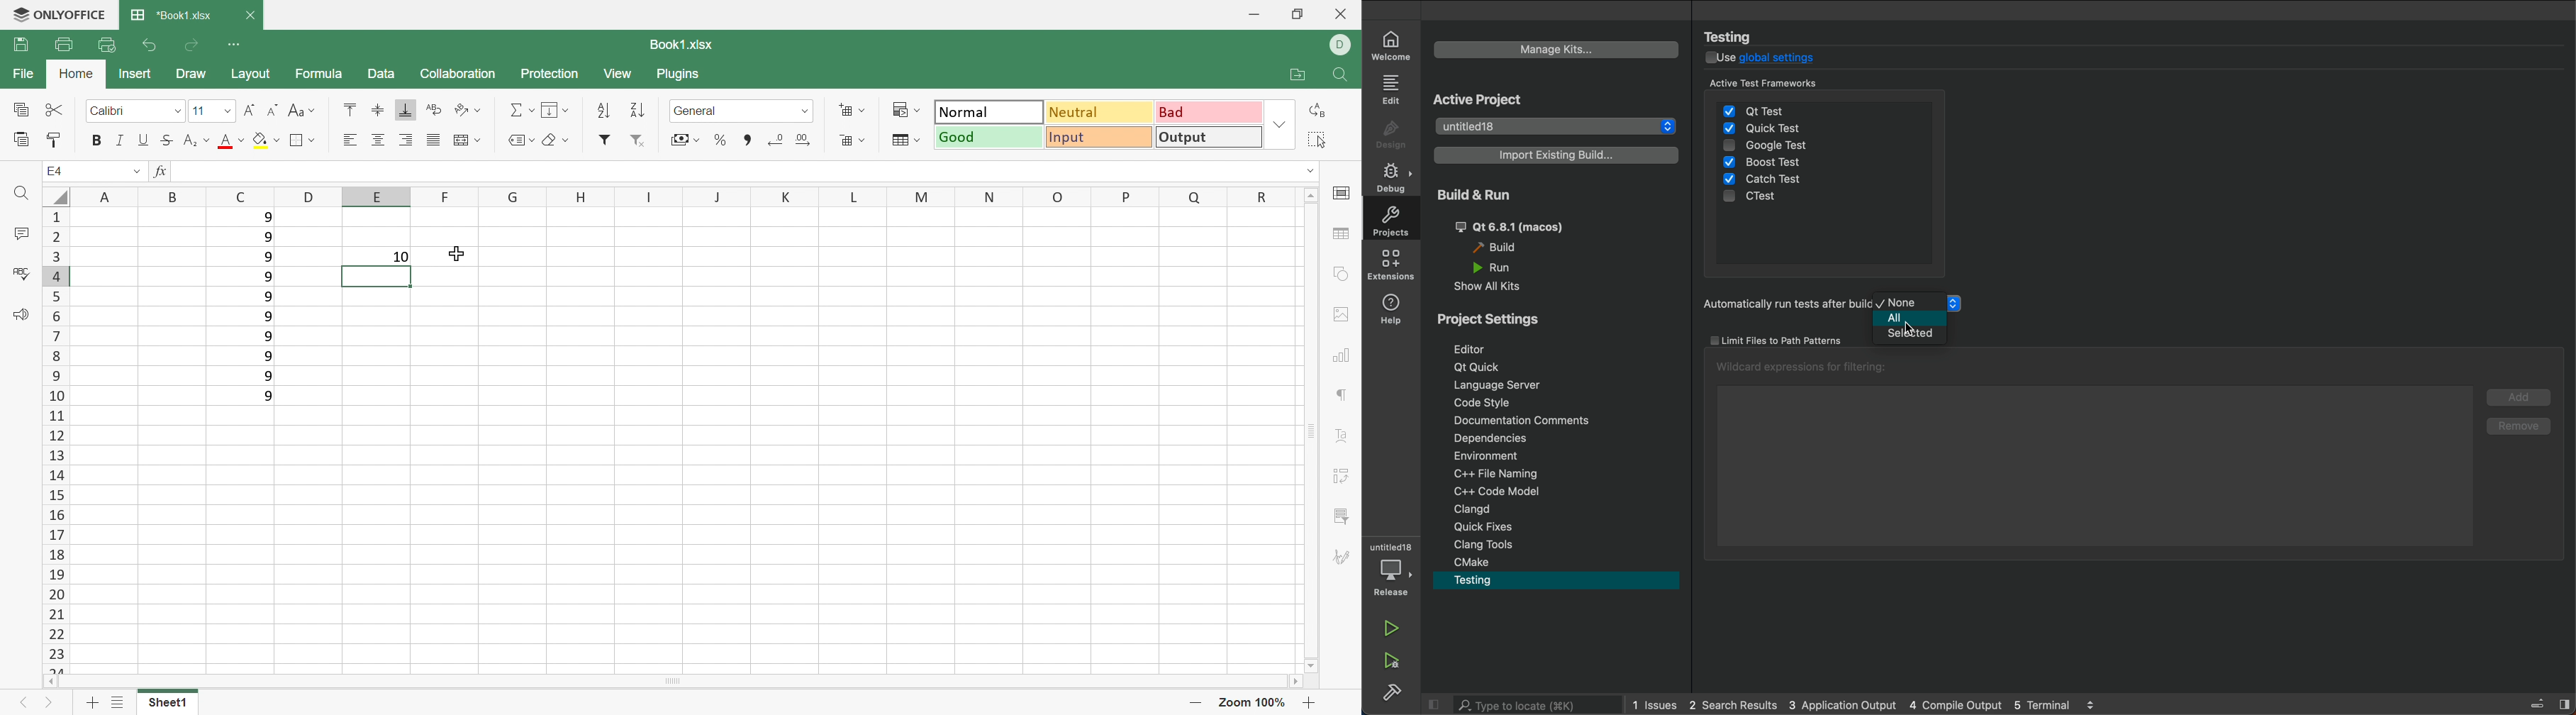 Image resolution: width=2576 pixels, height=728 pixels. What do you see at coordinates (636, 140) in the screenshot?
I see `Remove filter` at bounding box center [636, 140].